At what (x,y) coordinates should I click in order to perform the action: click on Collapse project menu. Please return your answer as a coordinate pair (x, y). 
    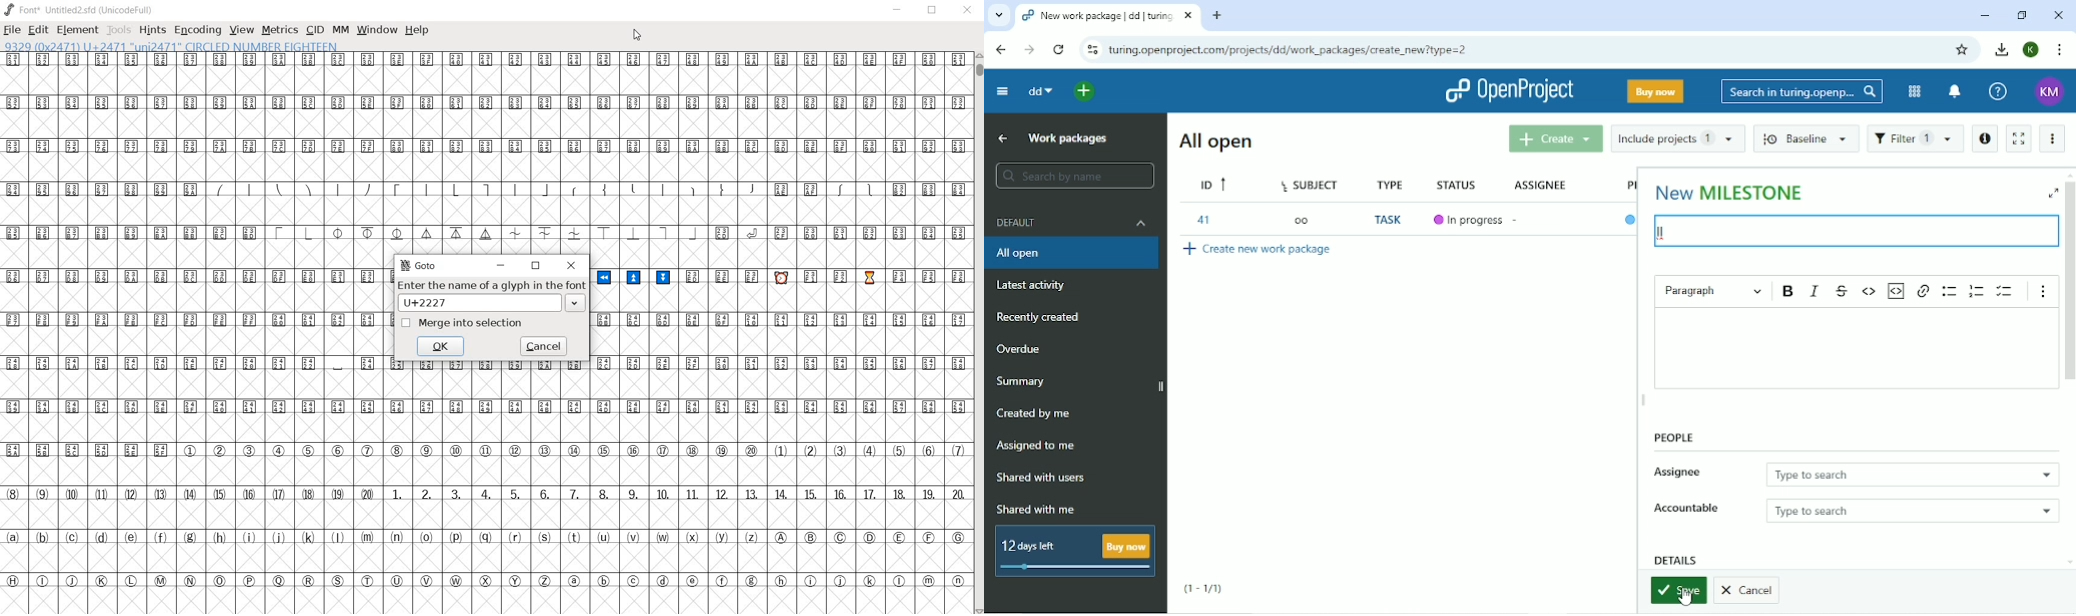
    Looking at the image, I should click on (1003, 92).